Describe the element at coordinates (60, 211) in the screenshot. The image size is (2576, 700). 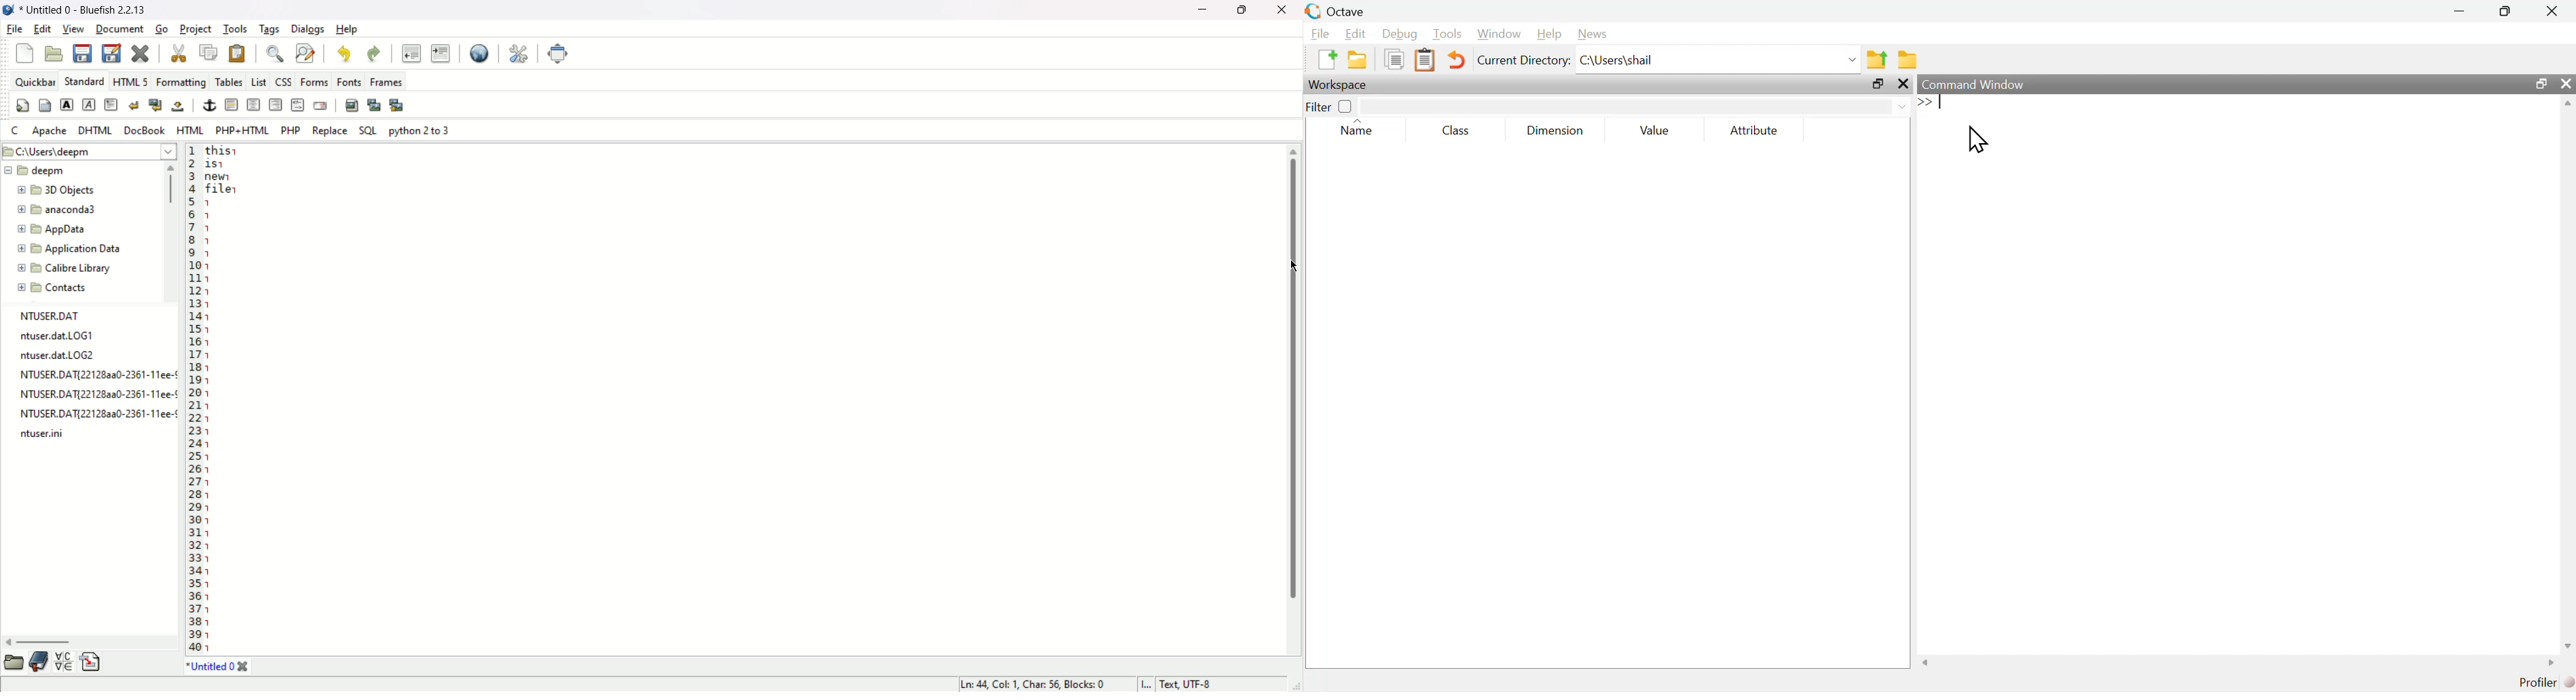
I see `Folder name` at that location.